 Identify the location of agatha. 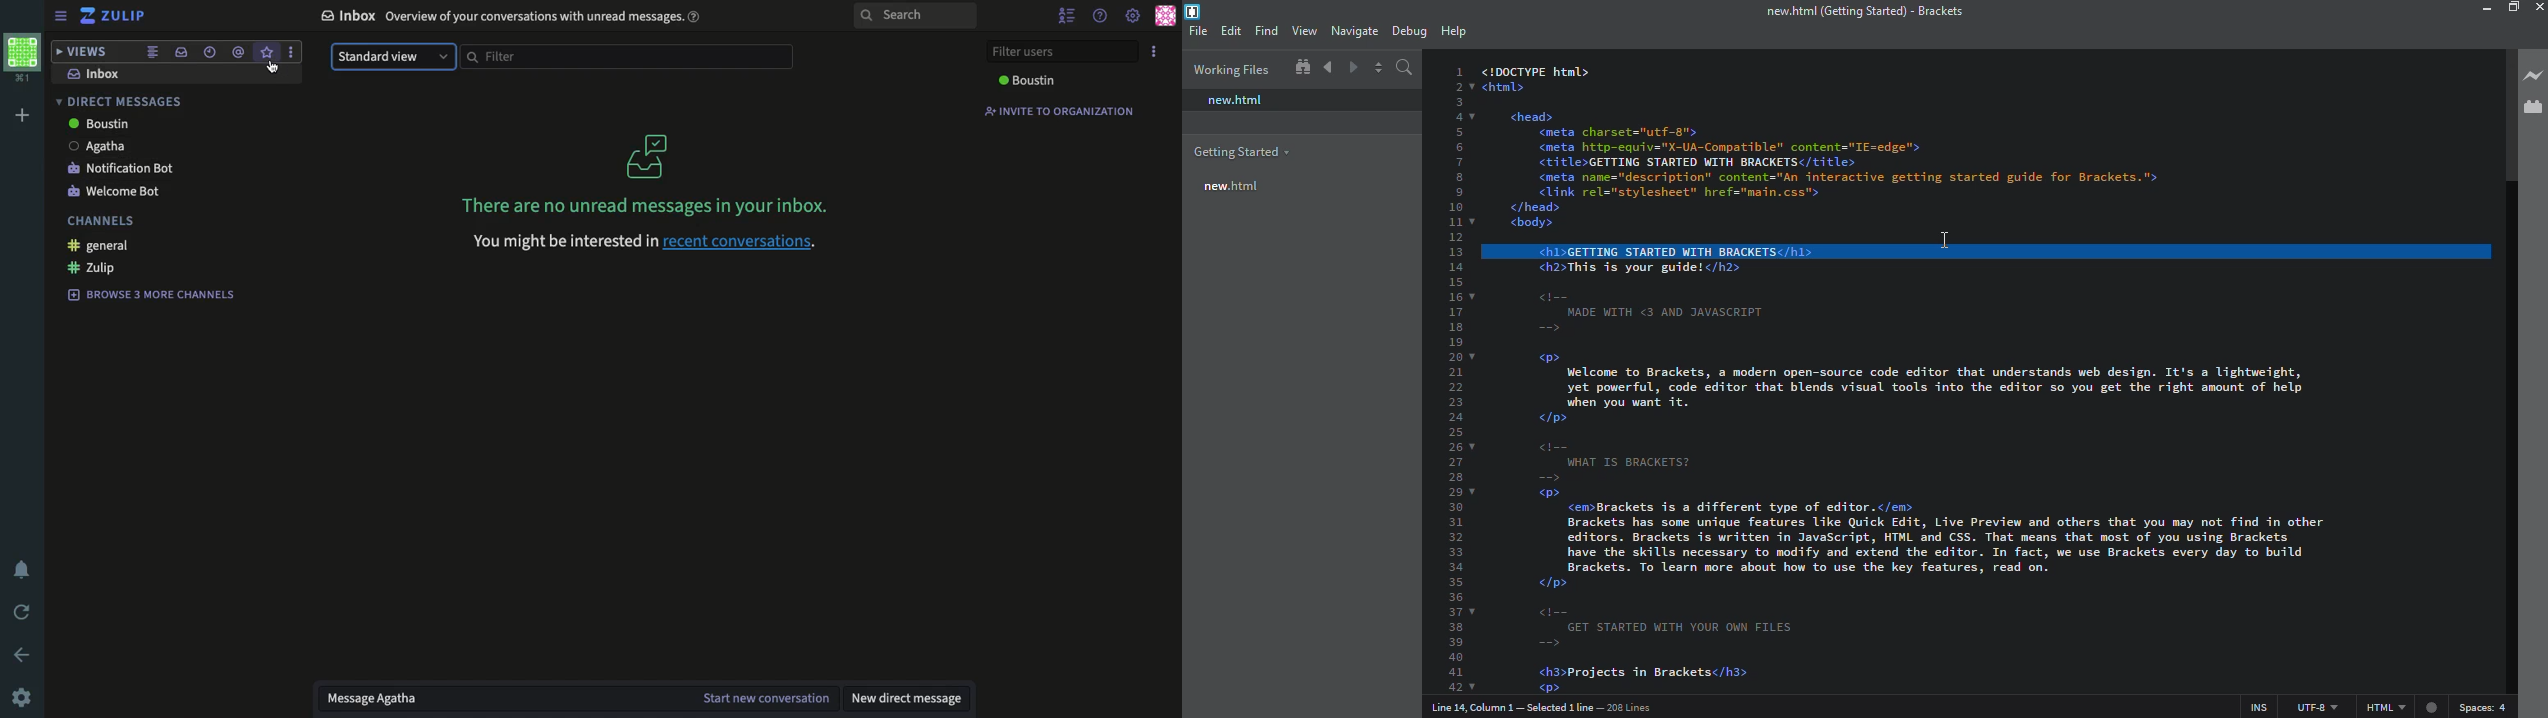
(94, 147).